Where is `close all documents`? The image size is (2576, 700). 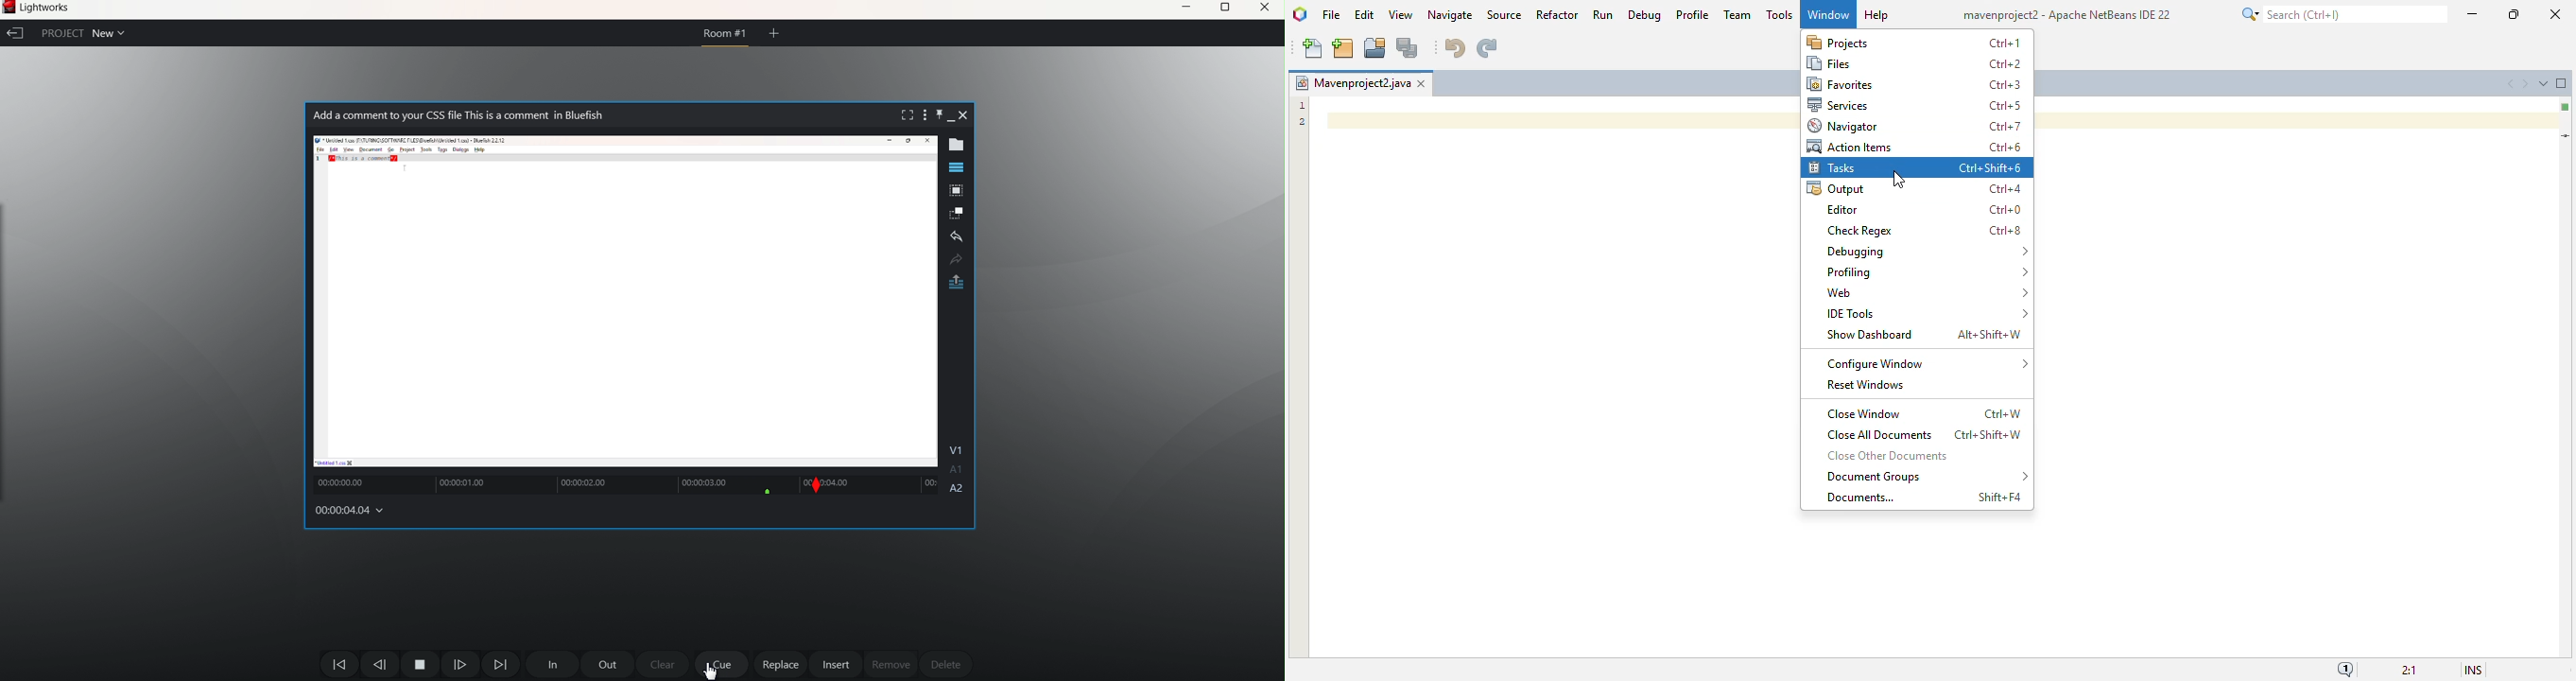
close all documents is located at coordinates (1880, 434).